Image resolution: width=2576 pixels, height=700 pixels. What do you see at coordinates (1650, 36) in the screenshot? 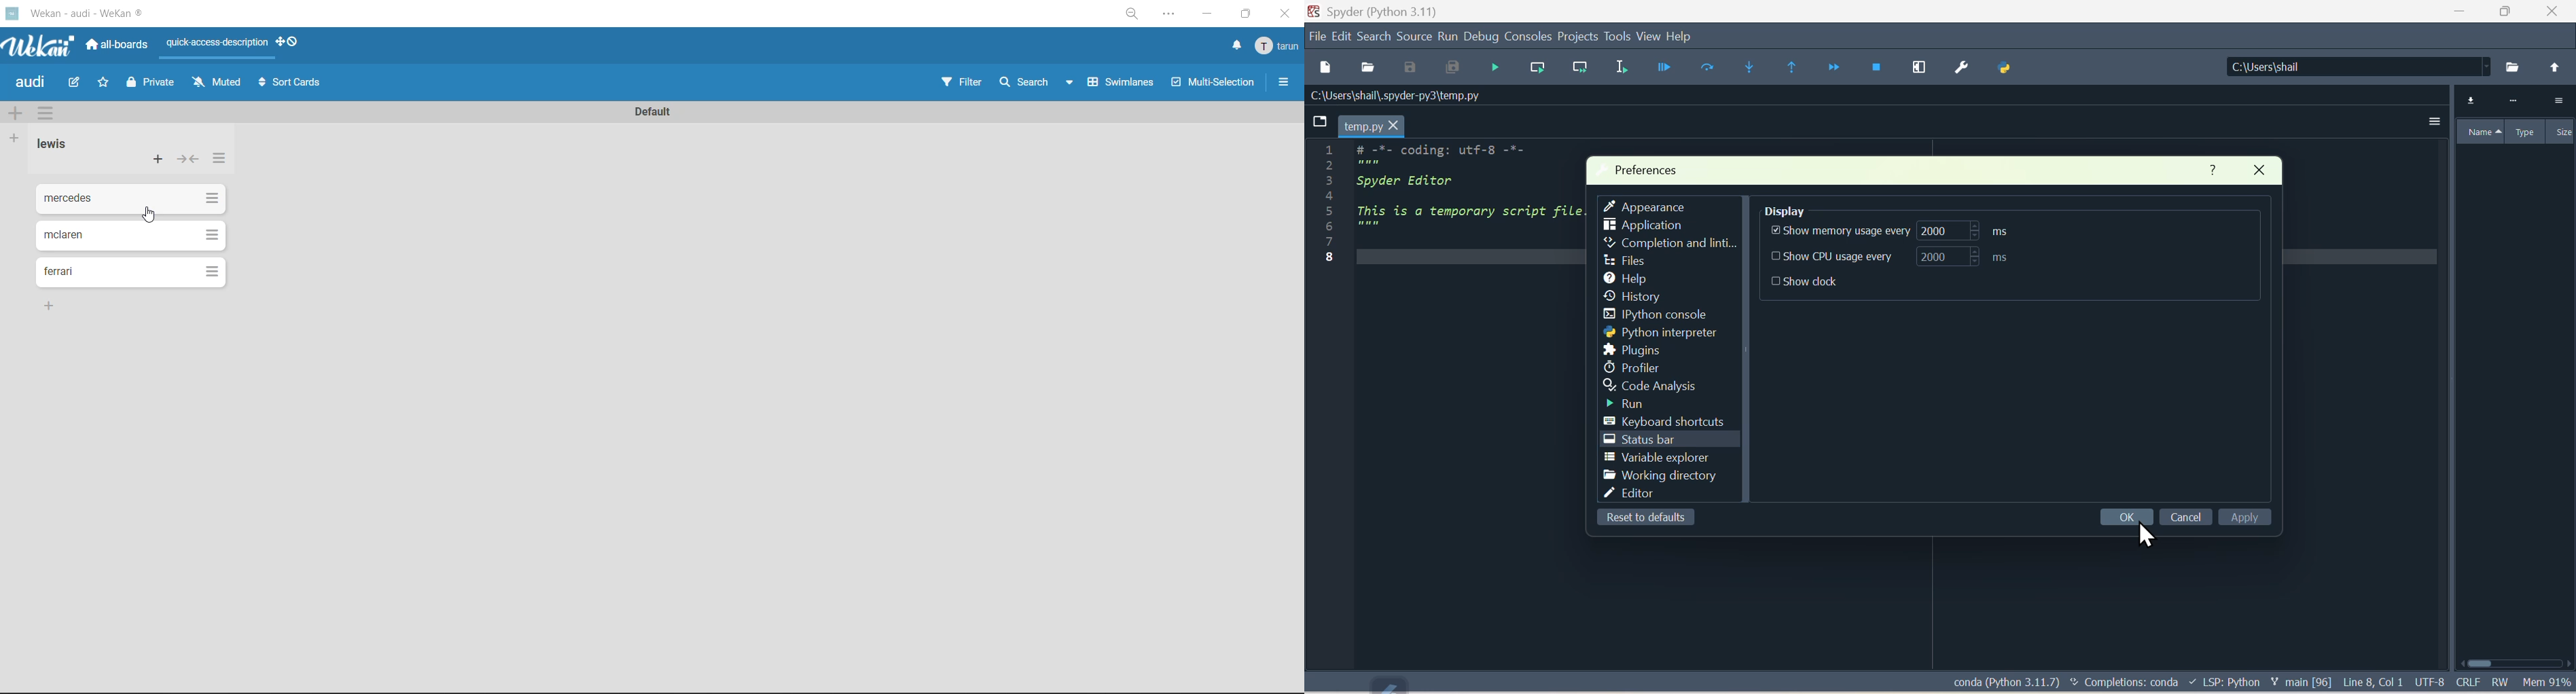
I see `view` at bounding box center [1650, 36].